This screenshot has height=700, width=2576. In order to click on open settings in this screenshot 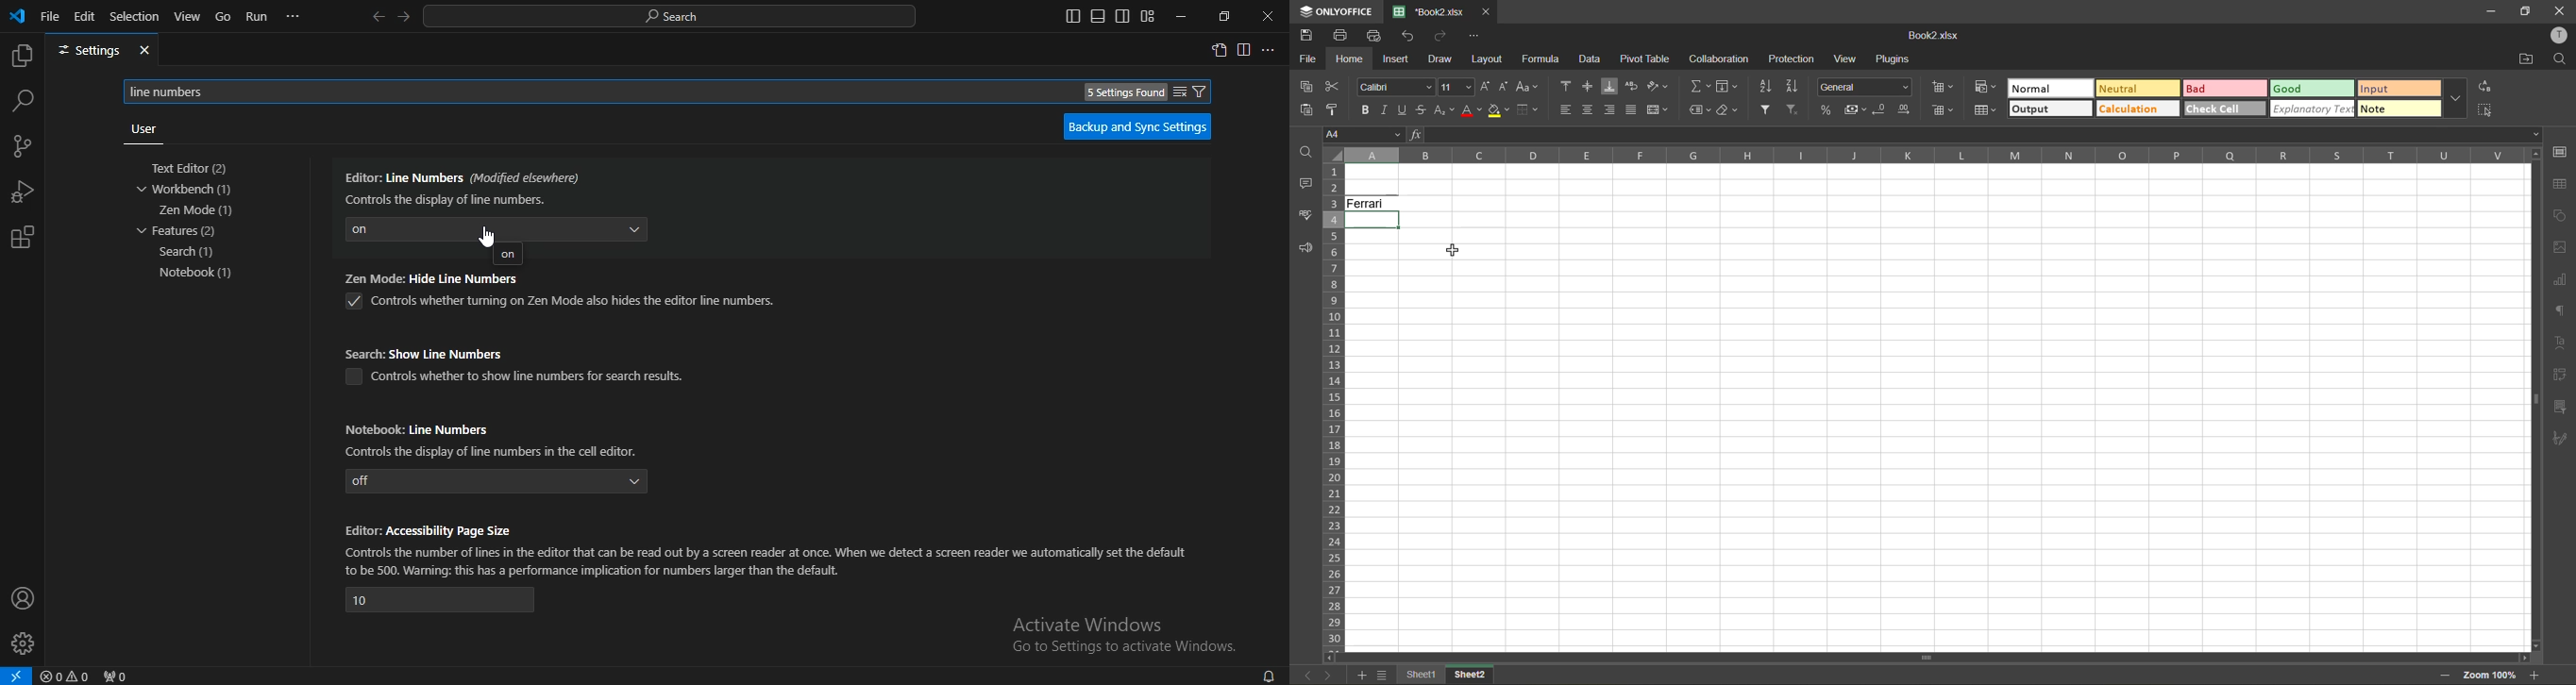, I will do `click(1219, 49)`.